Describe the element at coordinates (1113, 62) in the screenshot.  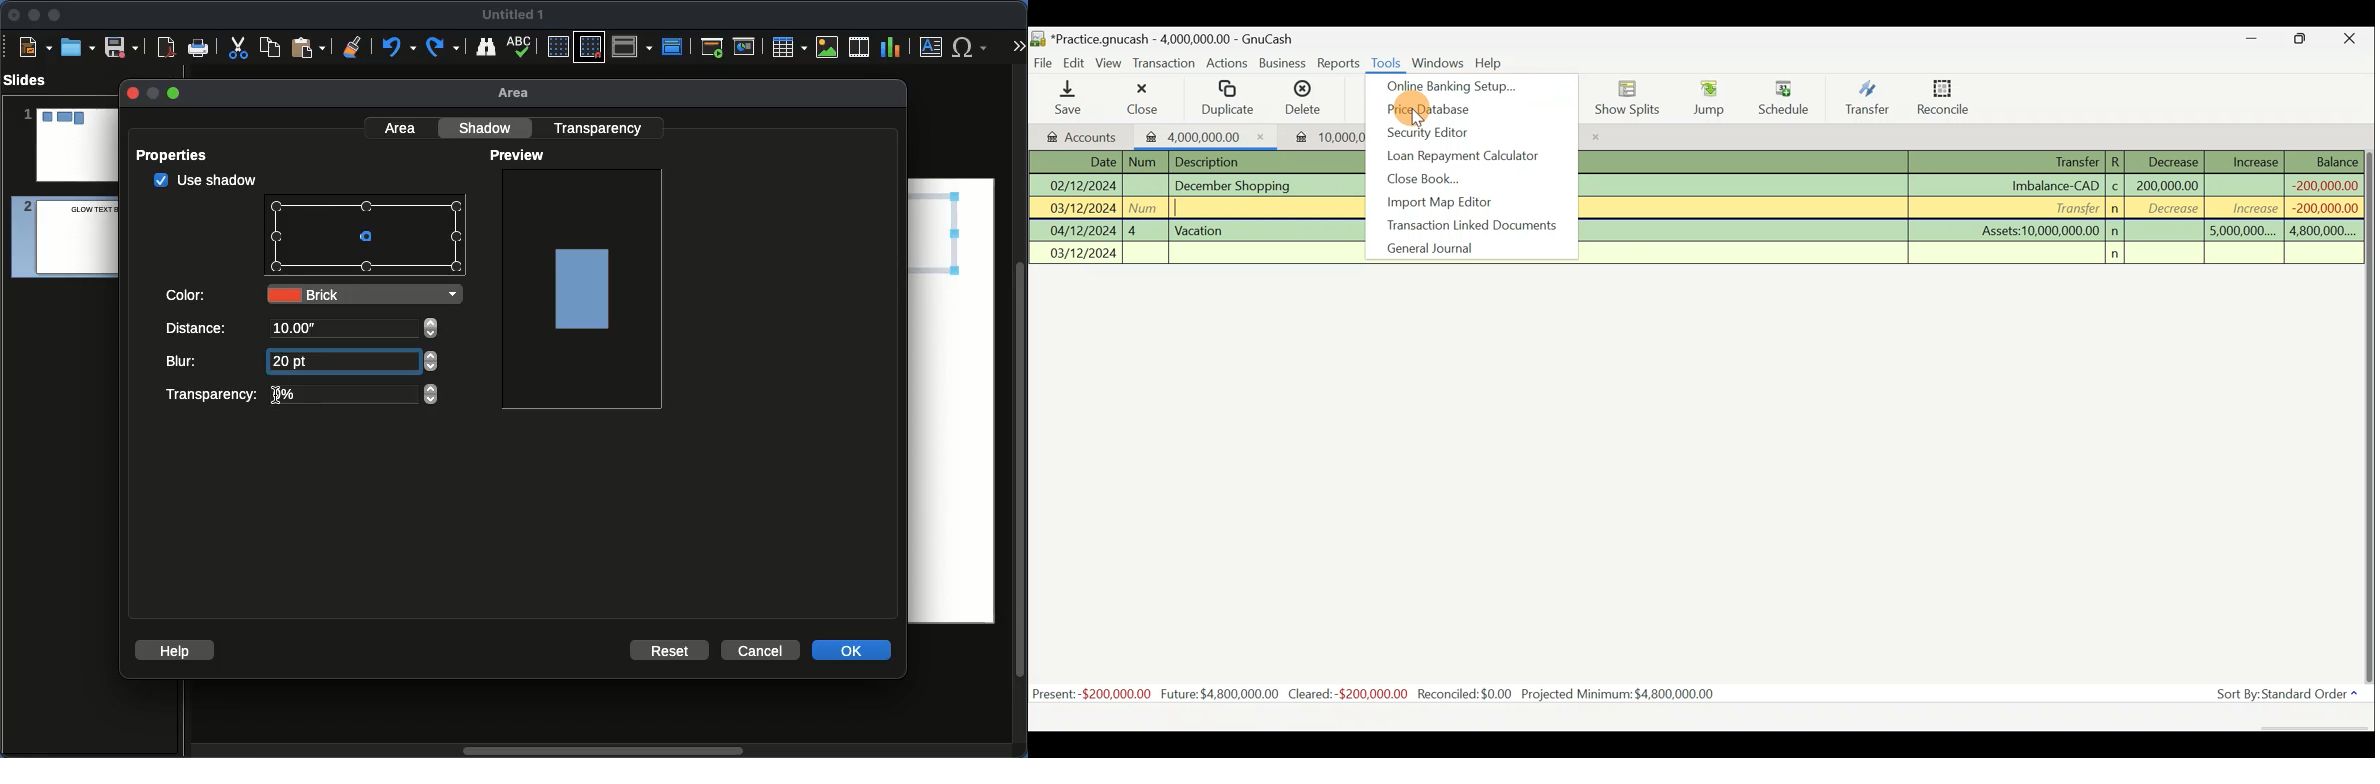
I see `View` at that location.